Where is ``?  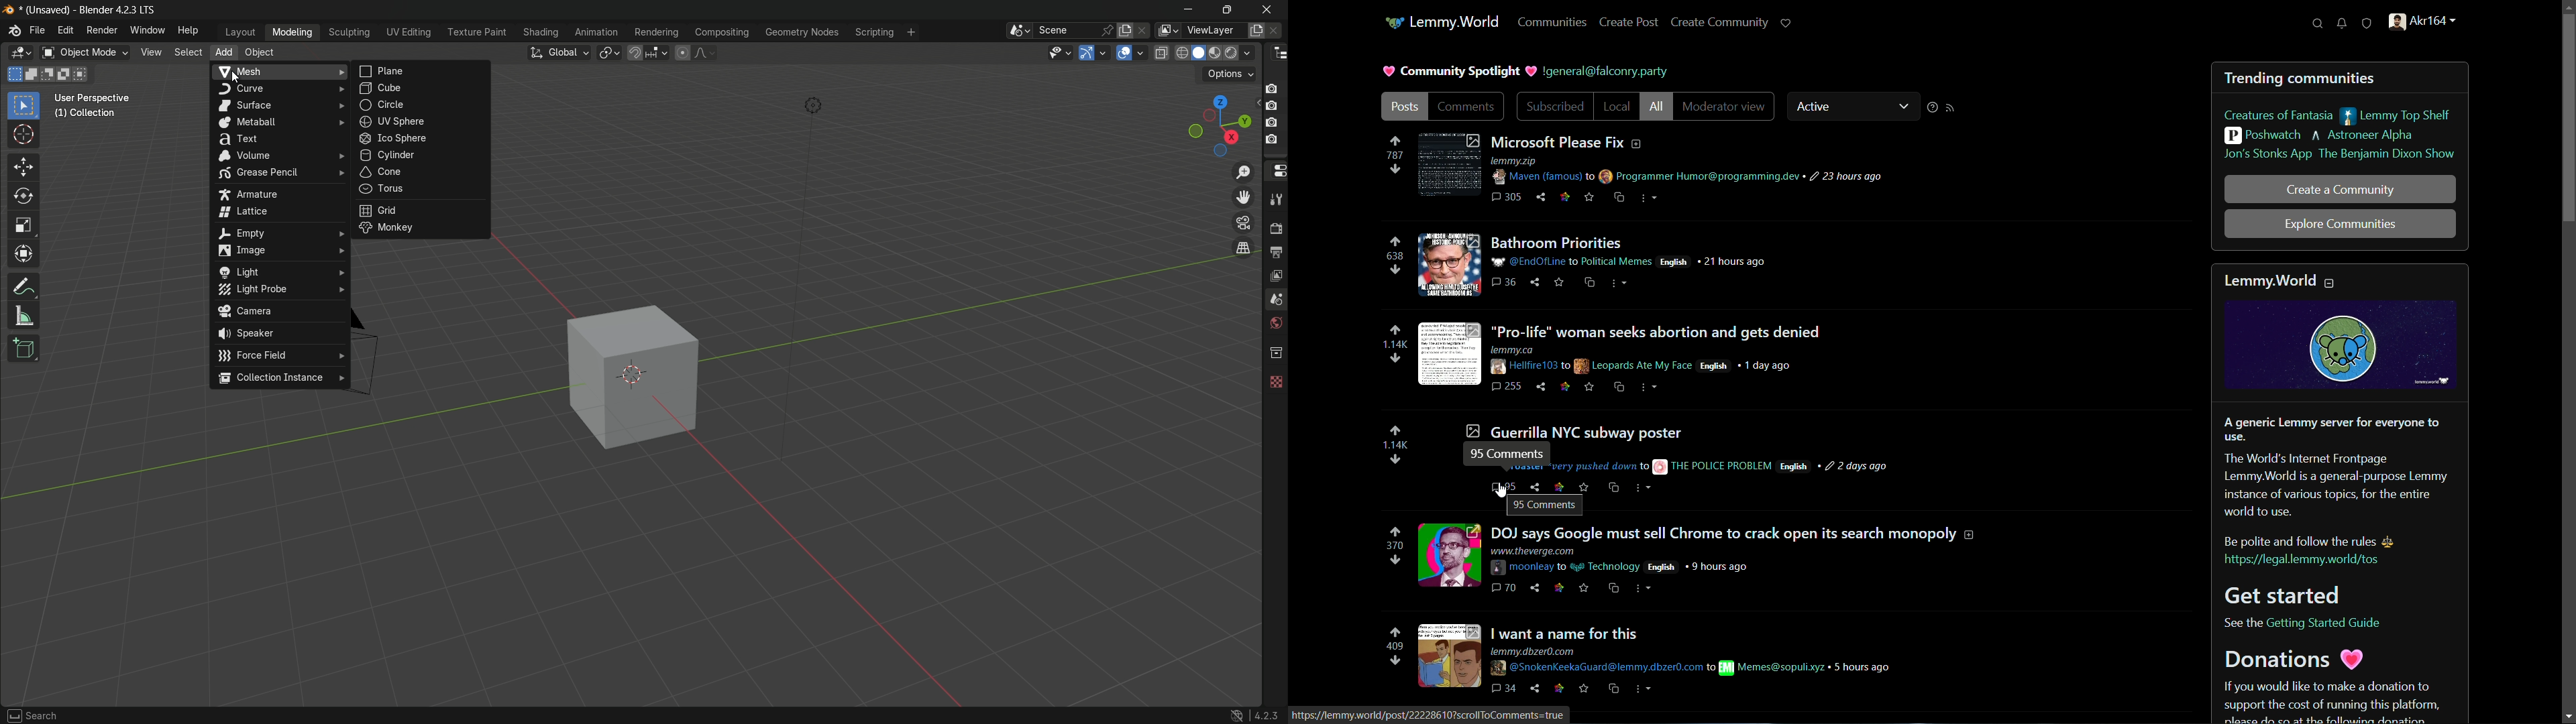
 is located at coordinates (1562, 241).